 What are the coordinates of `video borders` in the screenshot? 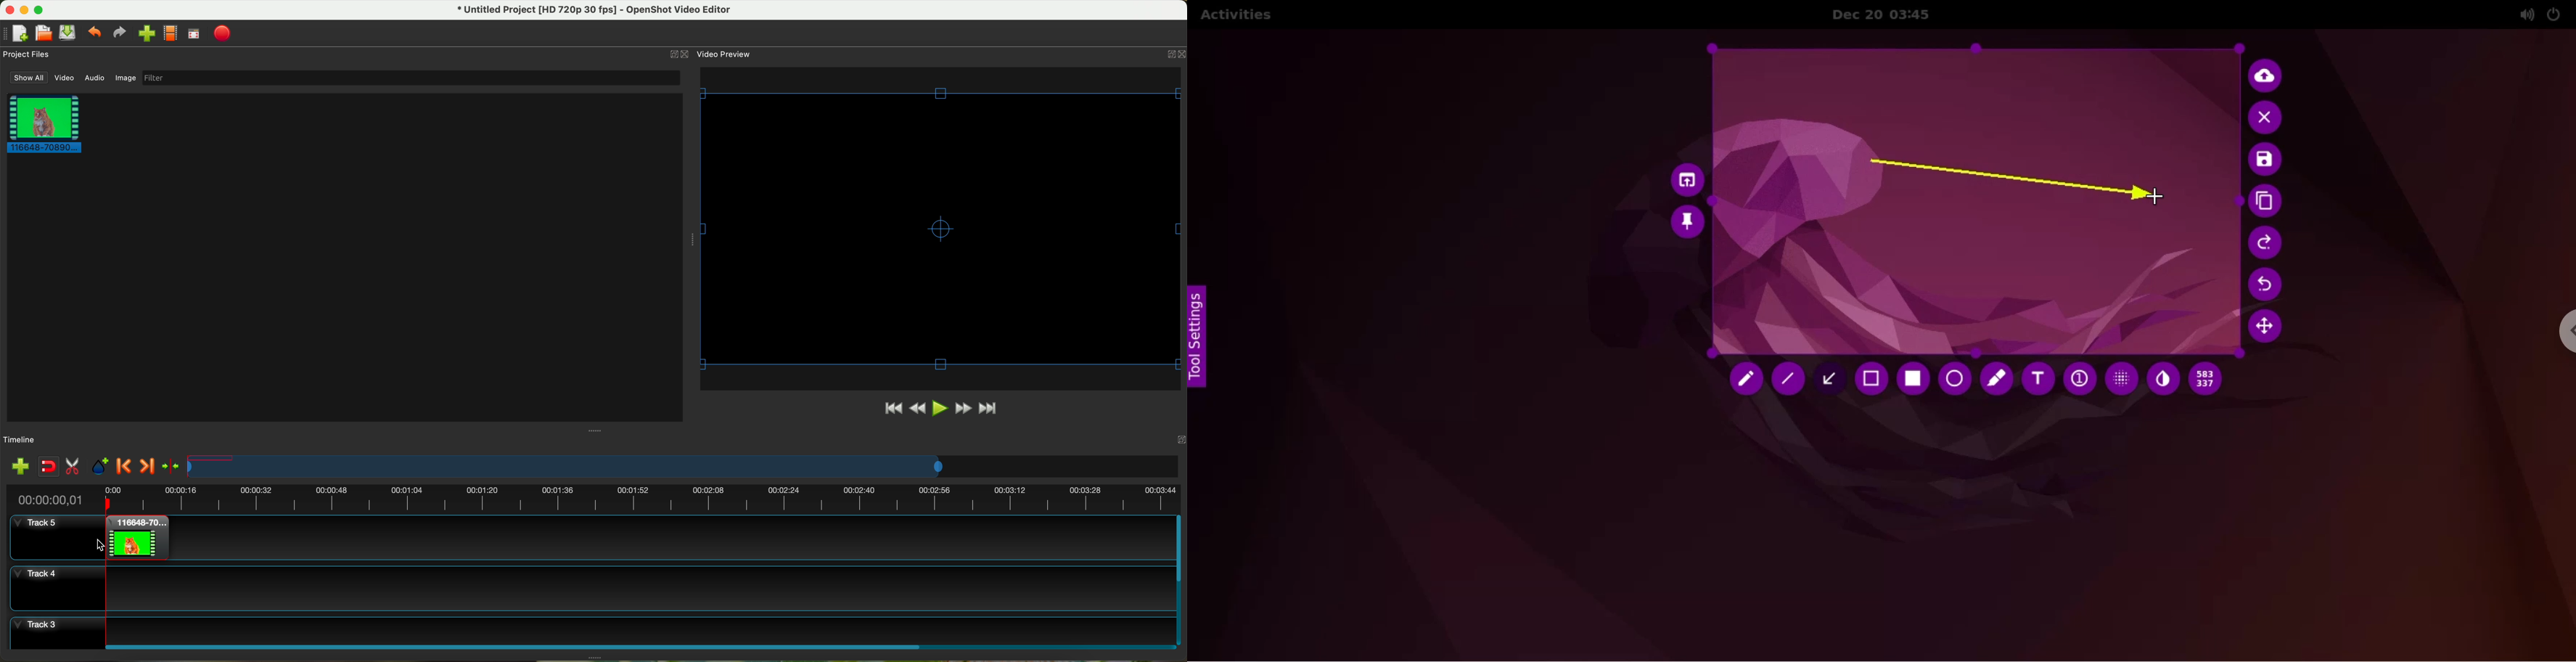 It's located at (944, 228).